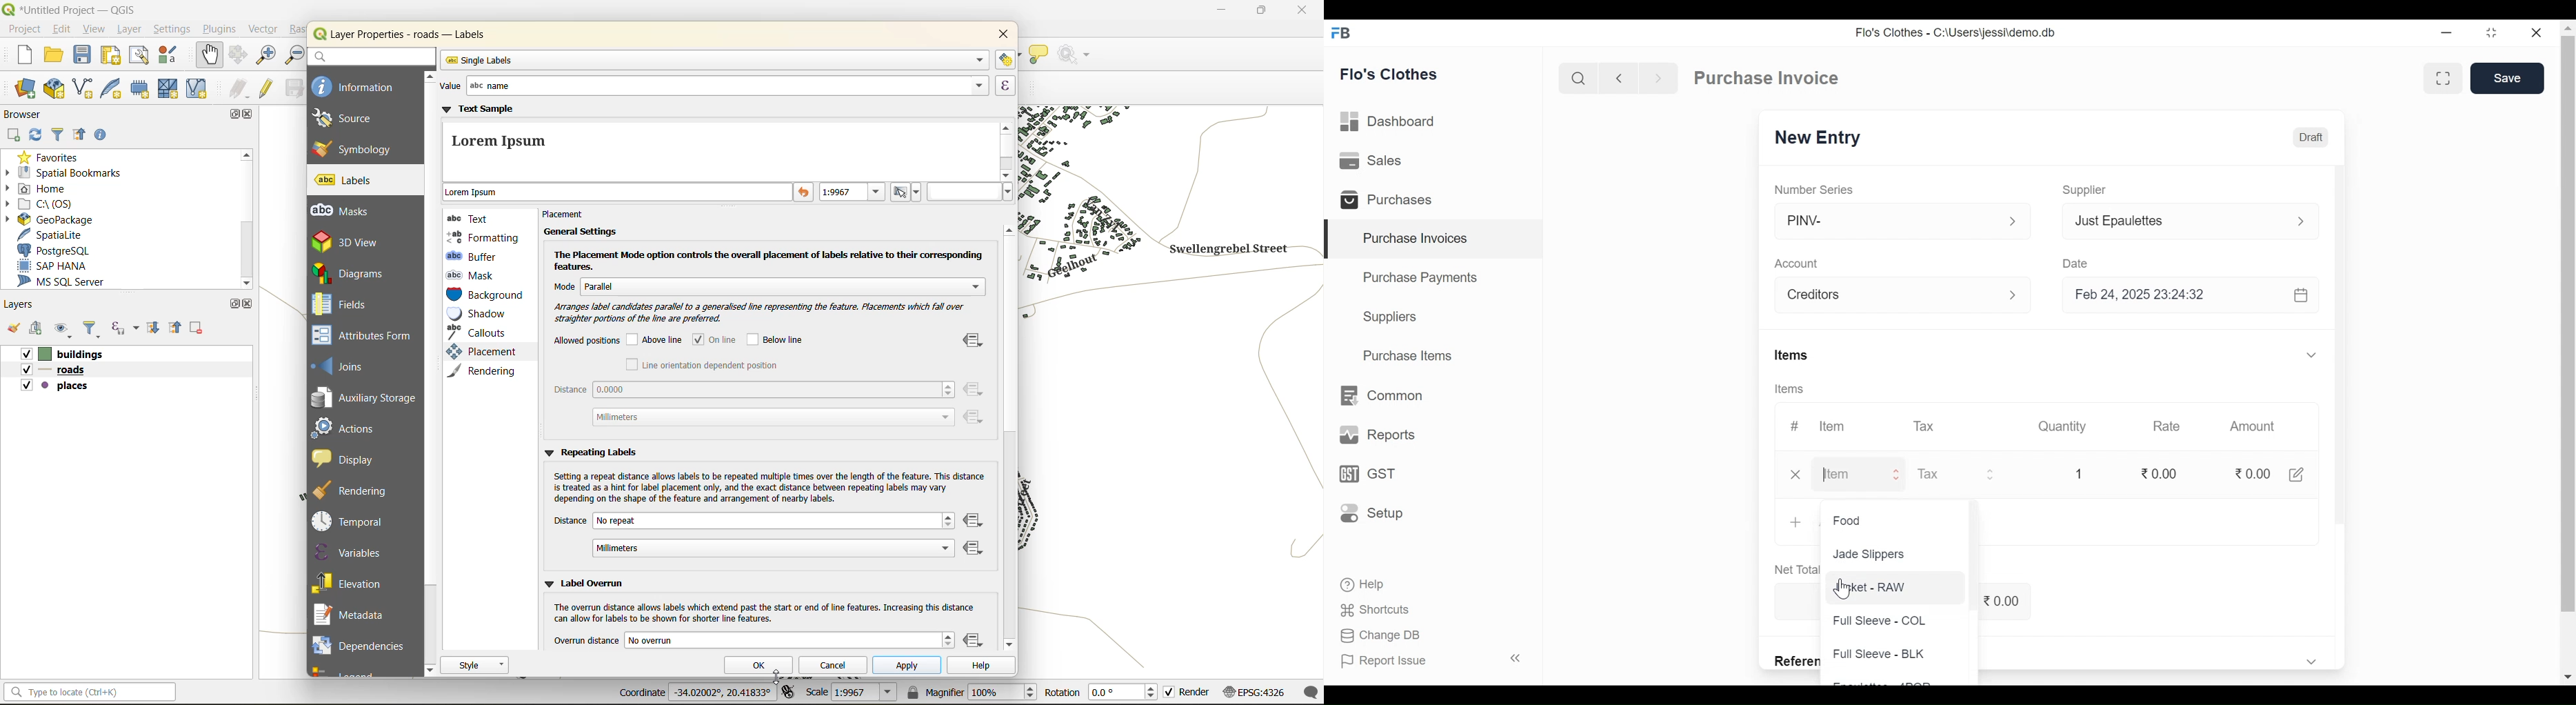 The width and height of the screenshot is (2576, 728). Describe the element at coordinates (2175, 221) in the screenshot. I see `Just Epaulettes` at that location.